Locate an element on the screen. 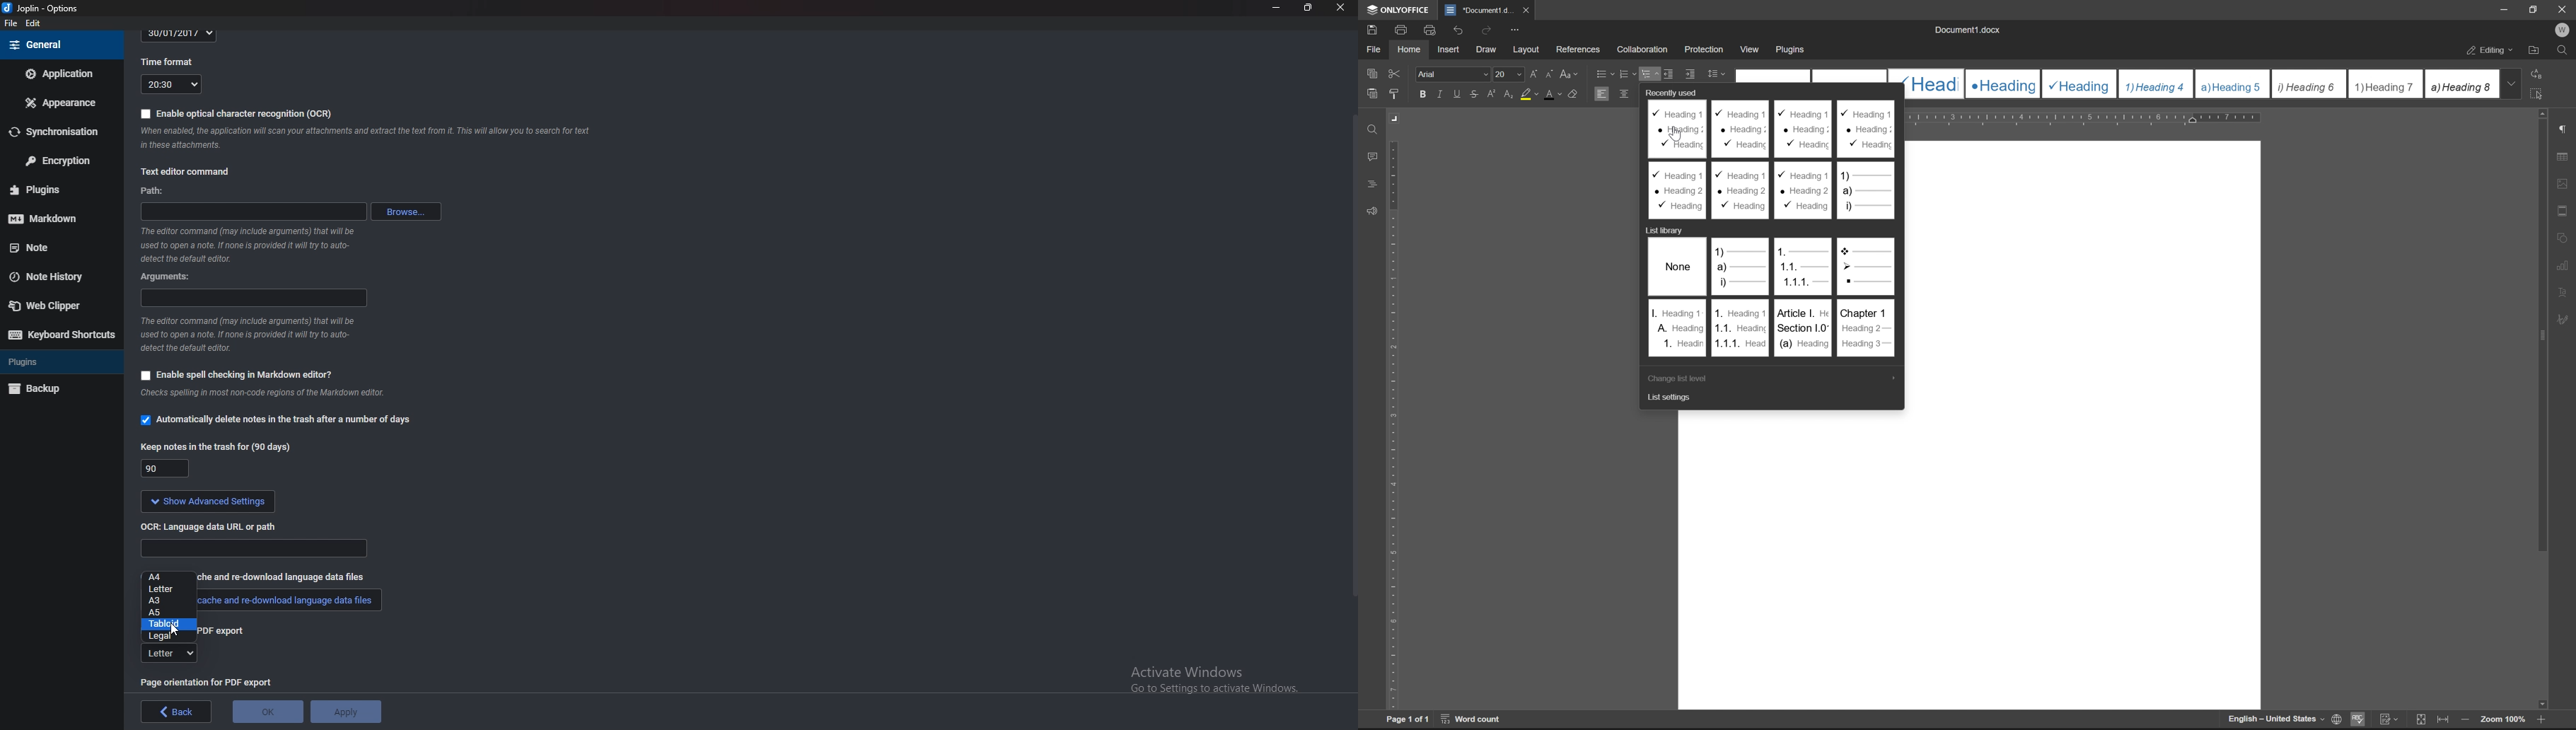 This screenshot has width=2576, height=756. Synchronization is located at coordinates (59, 130).